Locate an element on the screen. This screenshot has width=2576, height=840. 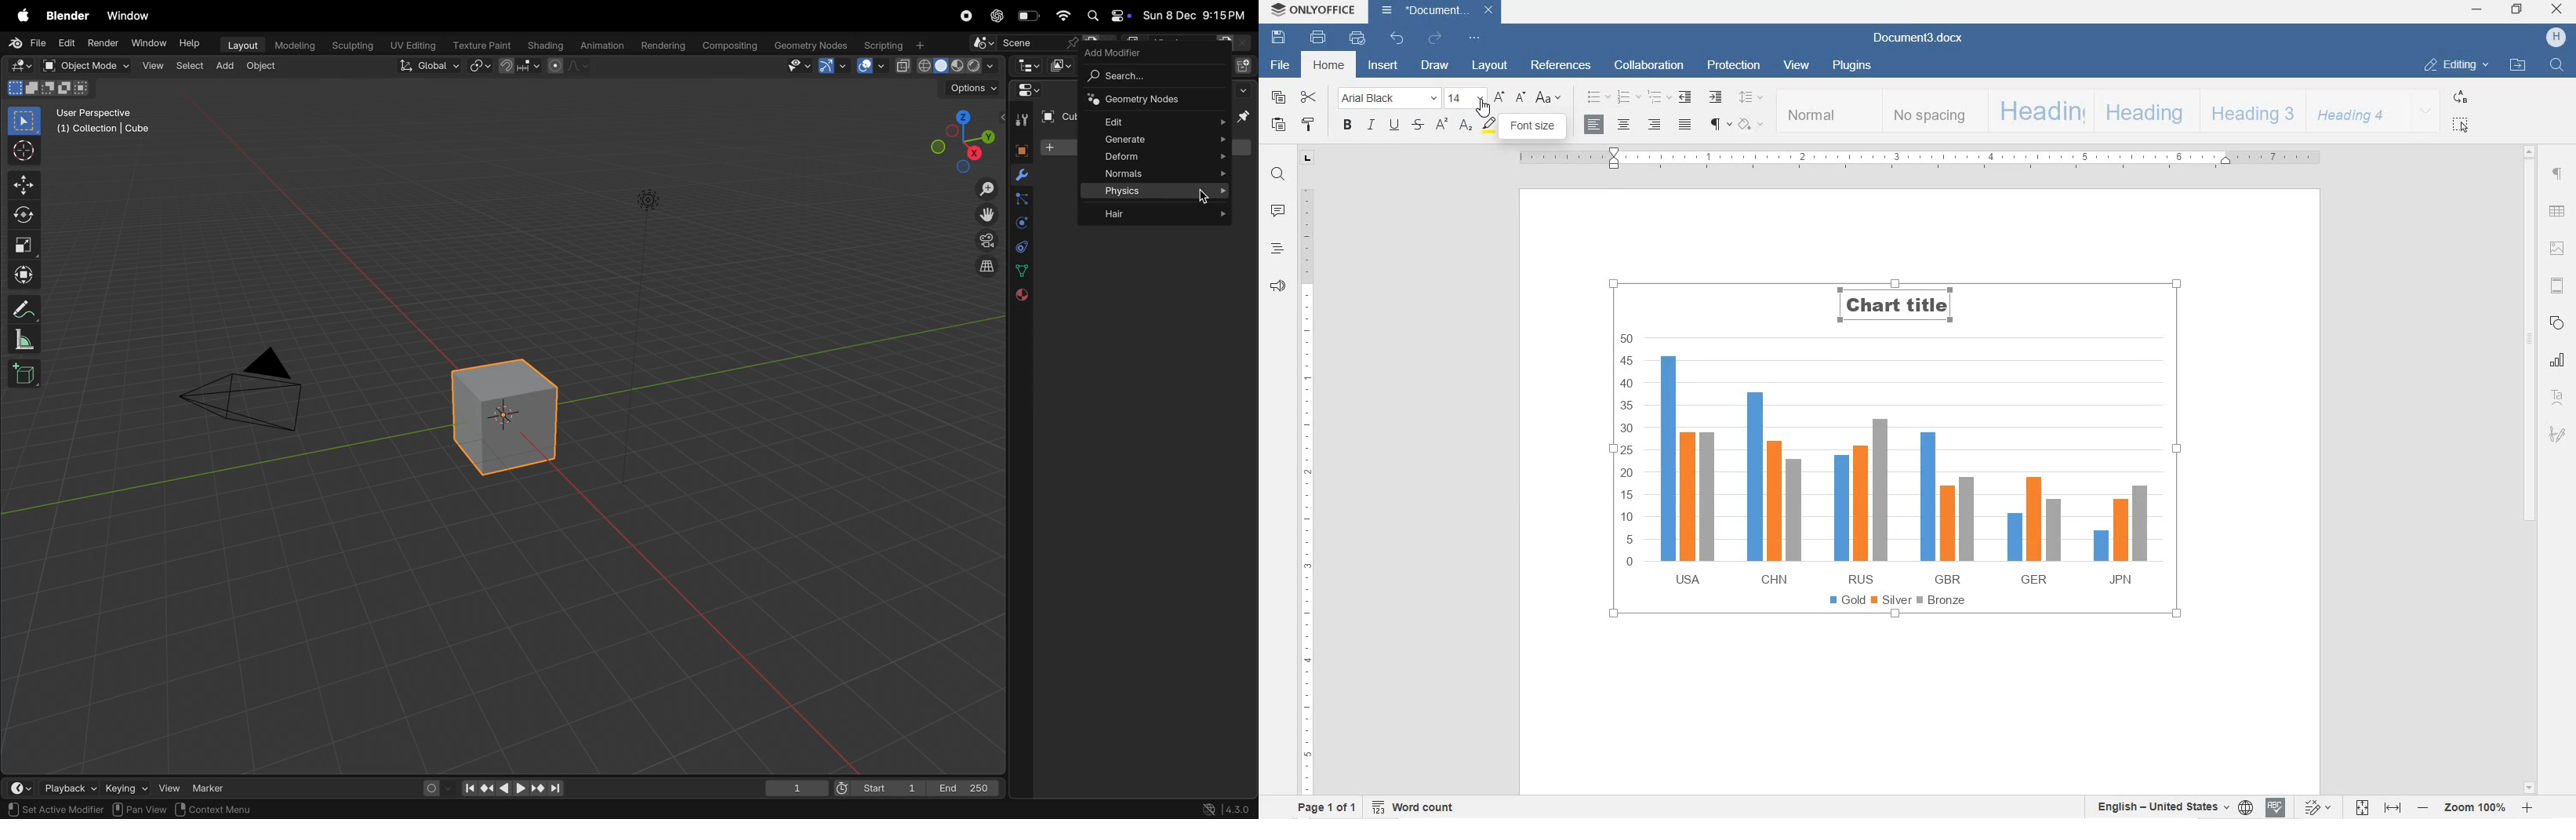
DECREASE INDENT is located at coordinates (1684, 98).